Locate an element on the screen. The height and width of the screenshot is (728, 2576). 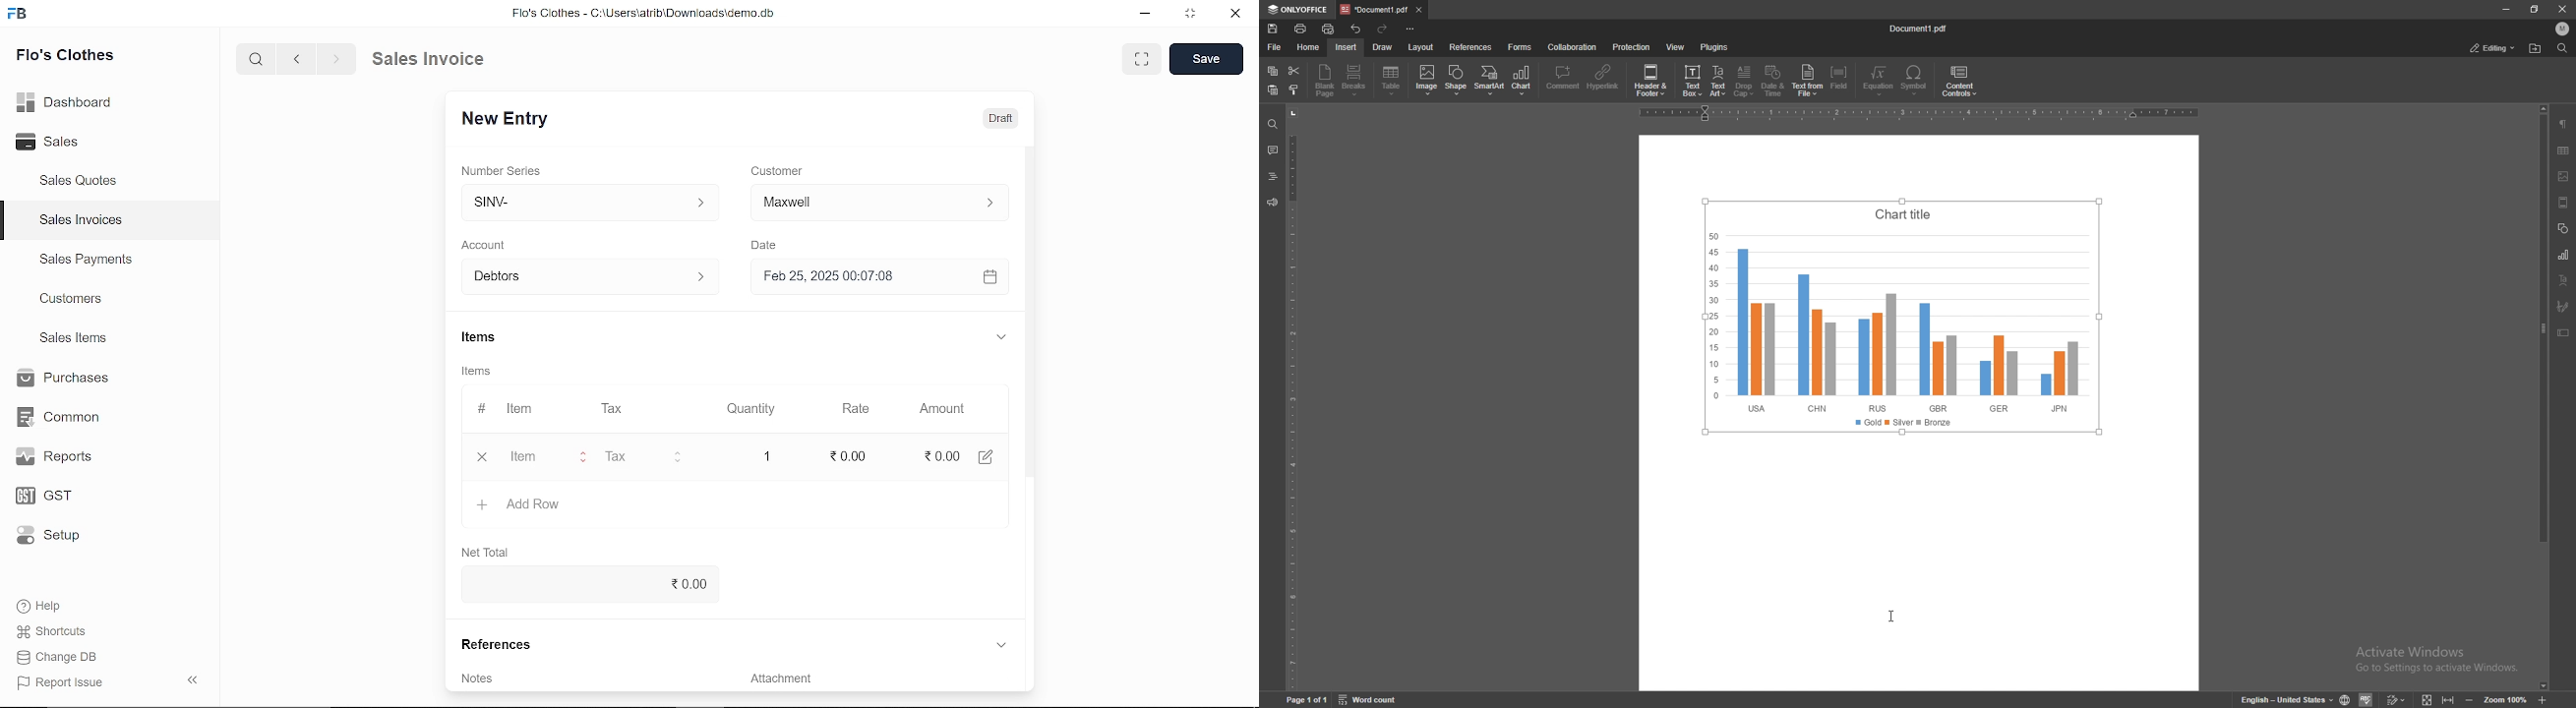
‘Account is located at coordinates (483, 244).